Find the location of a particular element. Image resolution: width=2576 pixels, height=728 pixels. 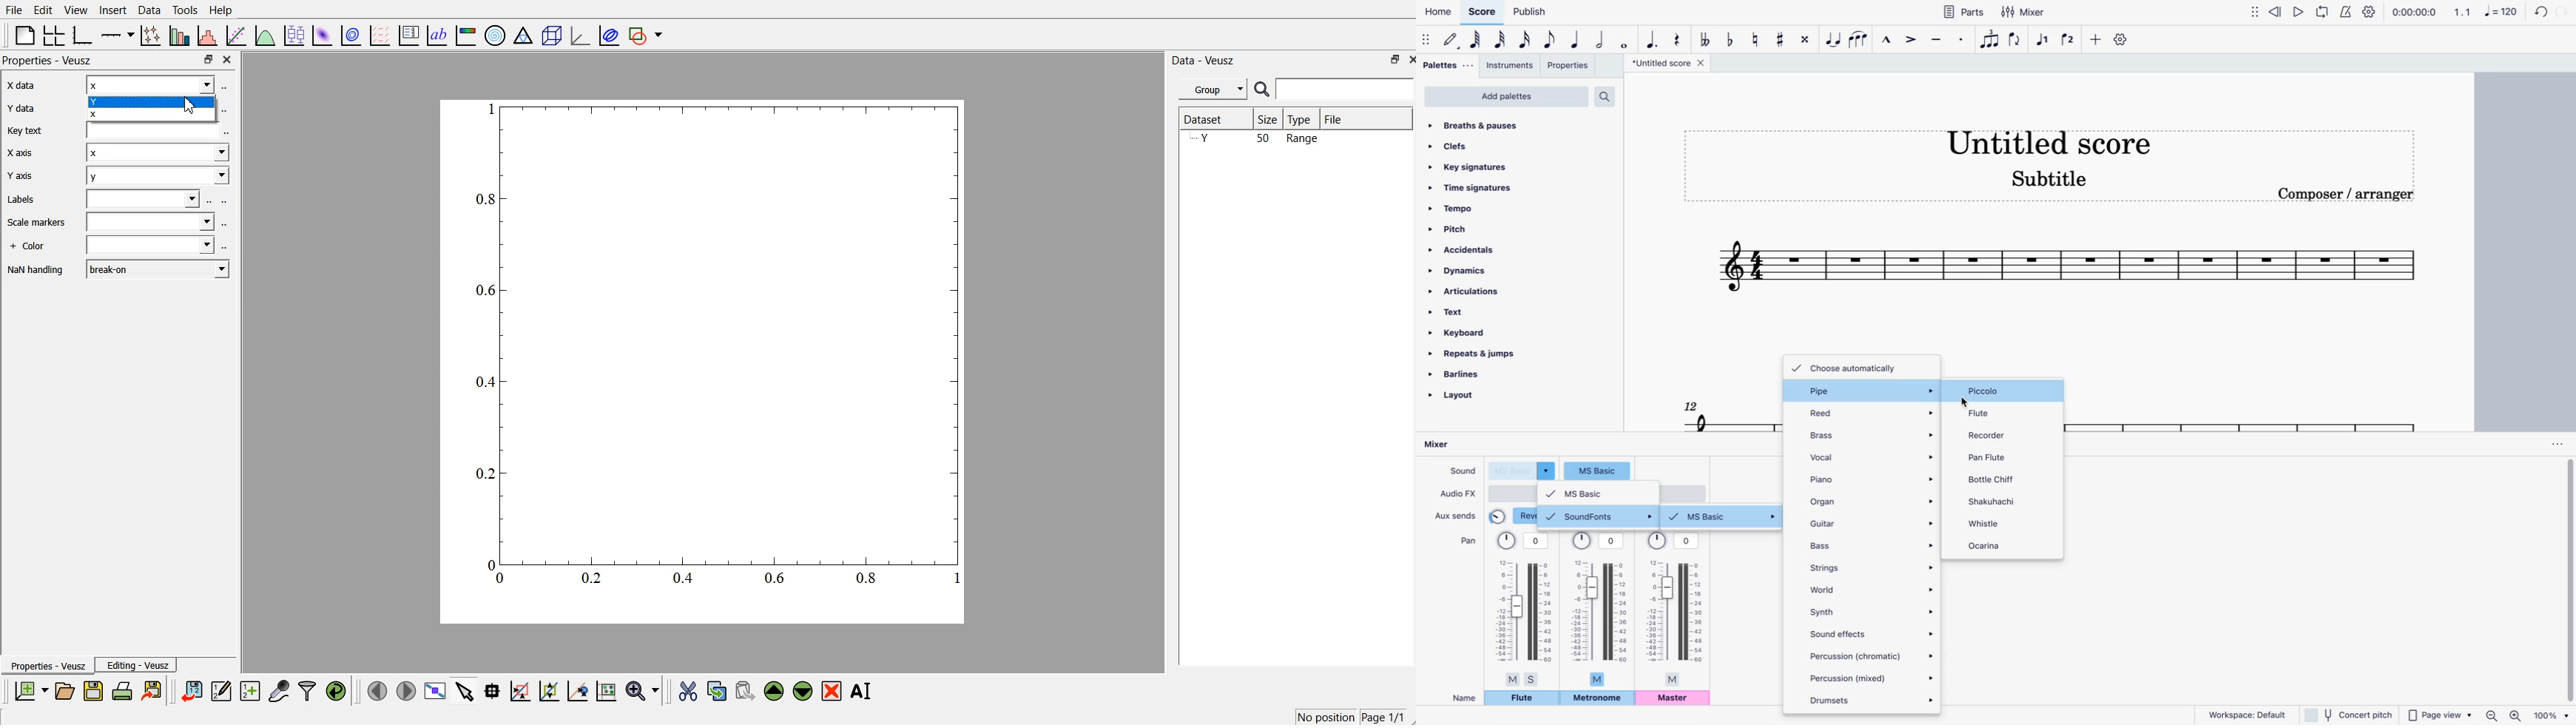

time signatures is located at coordinates (1484, 189).